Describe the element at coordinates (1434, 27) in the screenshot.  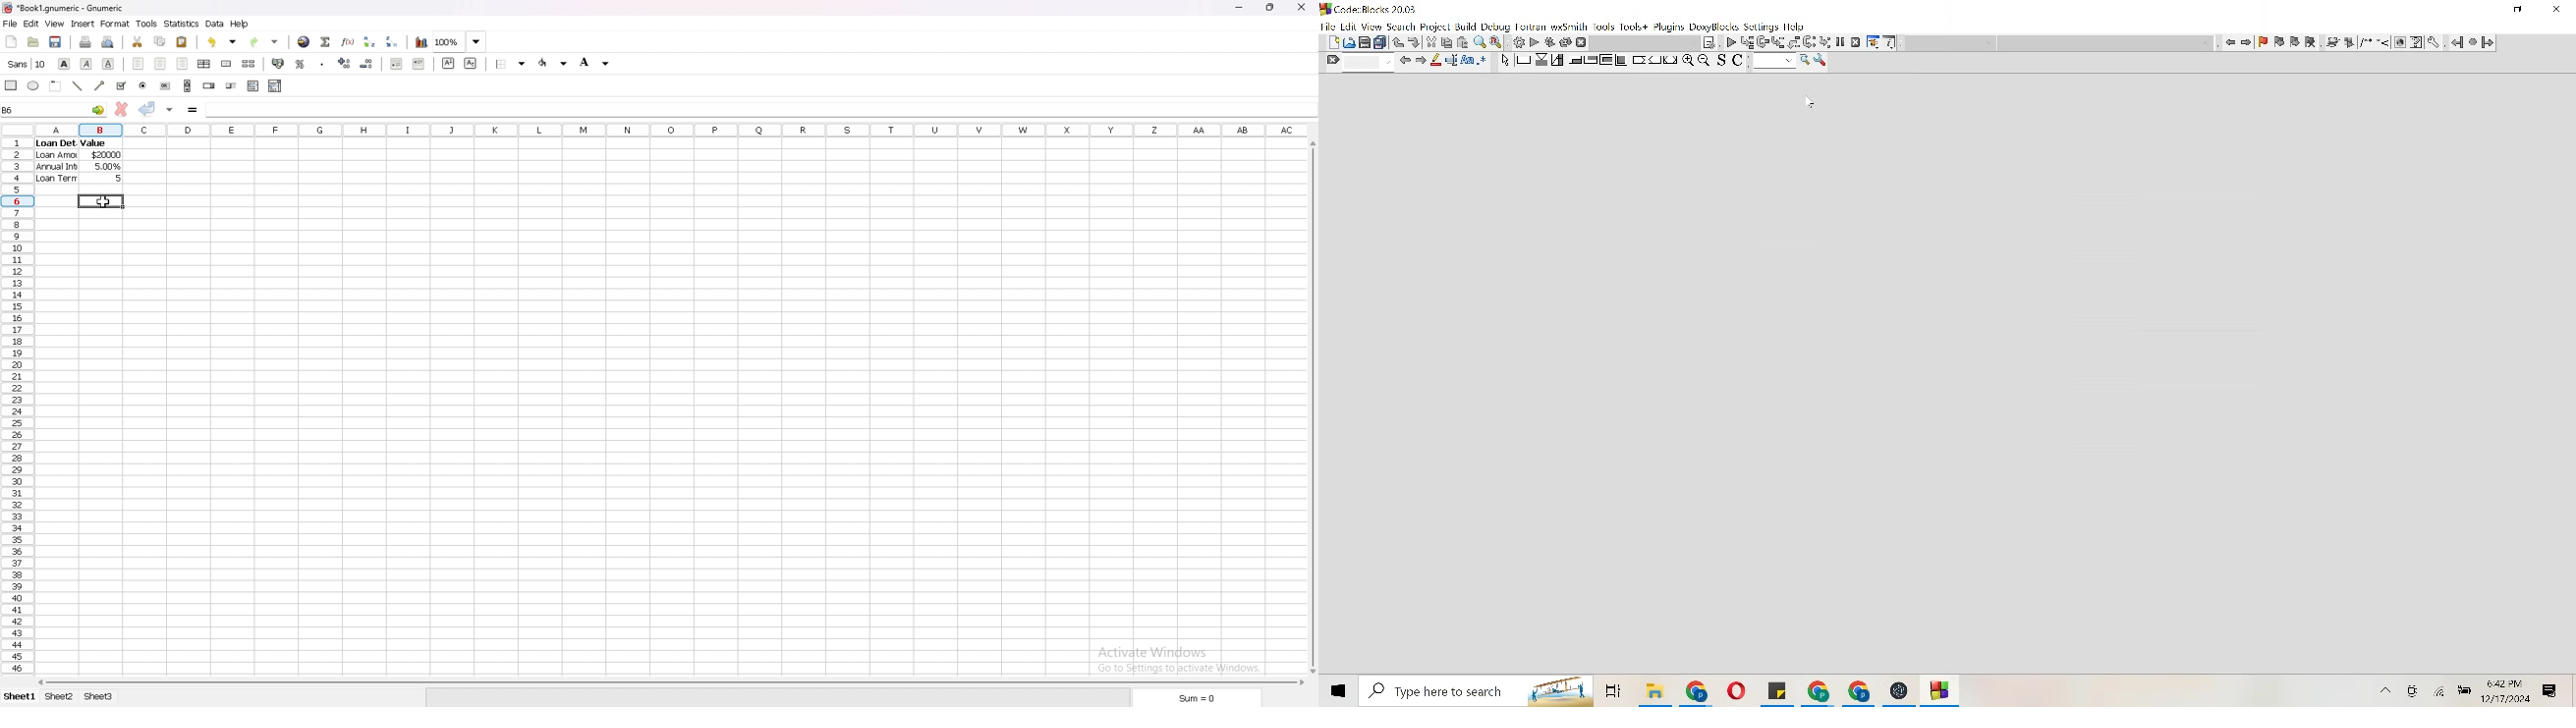
I see `Project` at that location.